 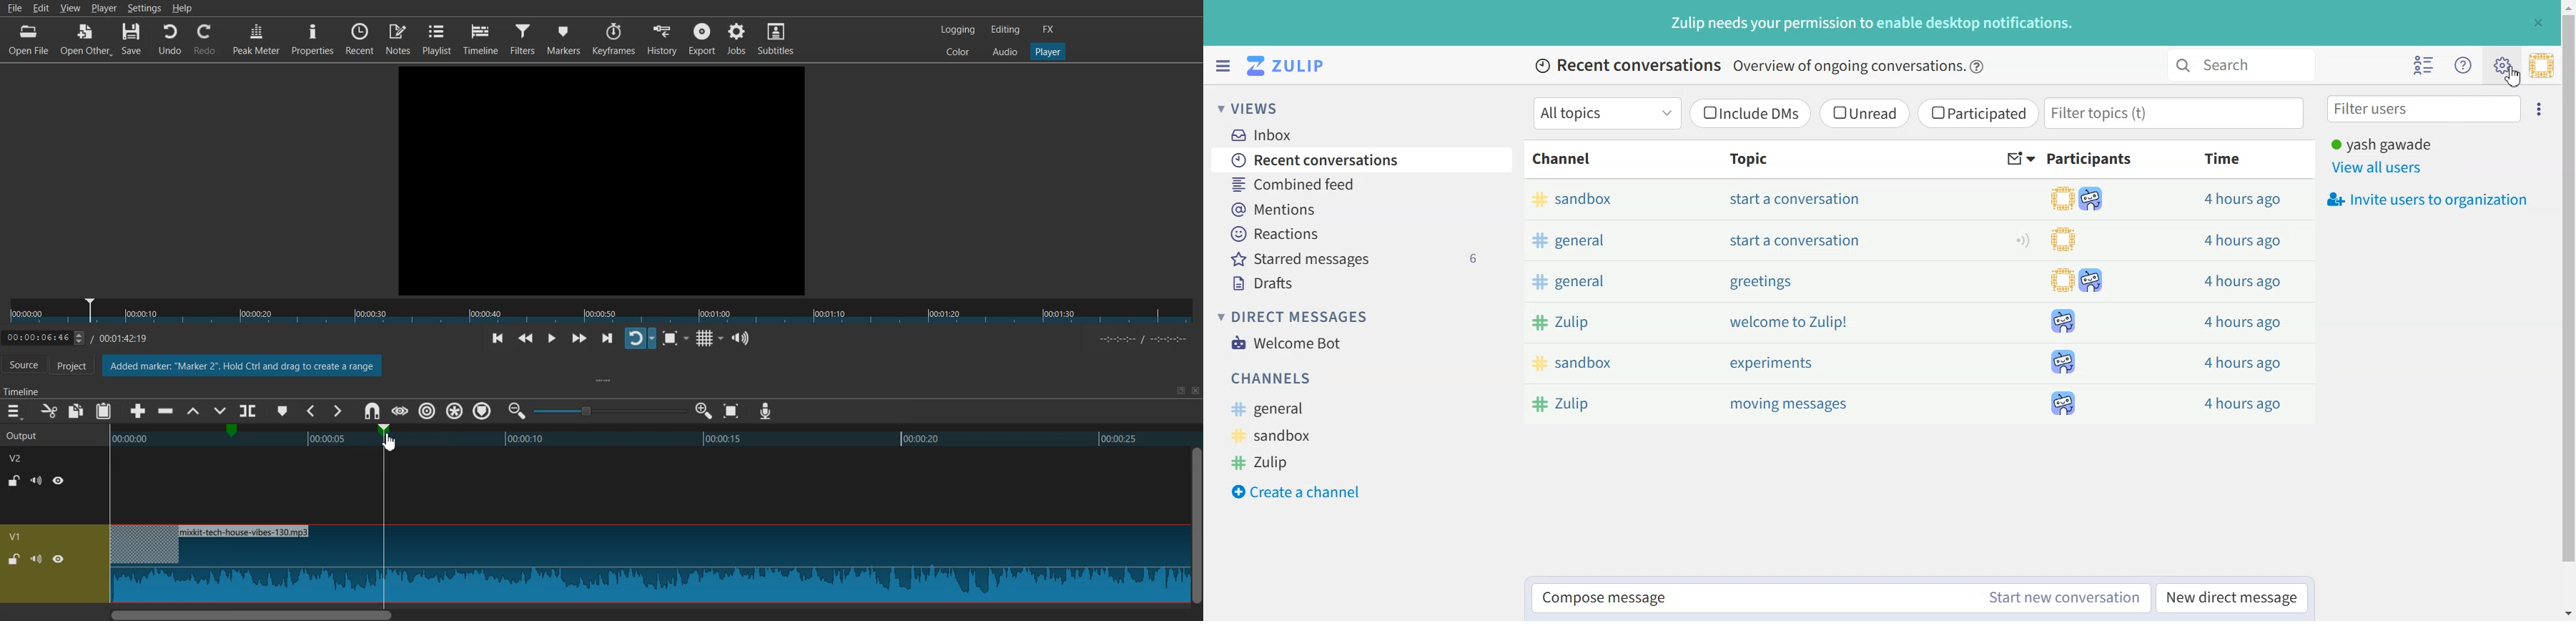 What do you see at coordinates (49, 411) in the screenshot?
I see `Cut` at bounding box center [49, 411].